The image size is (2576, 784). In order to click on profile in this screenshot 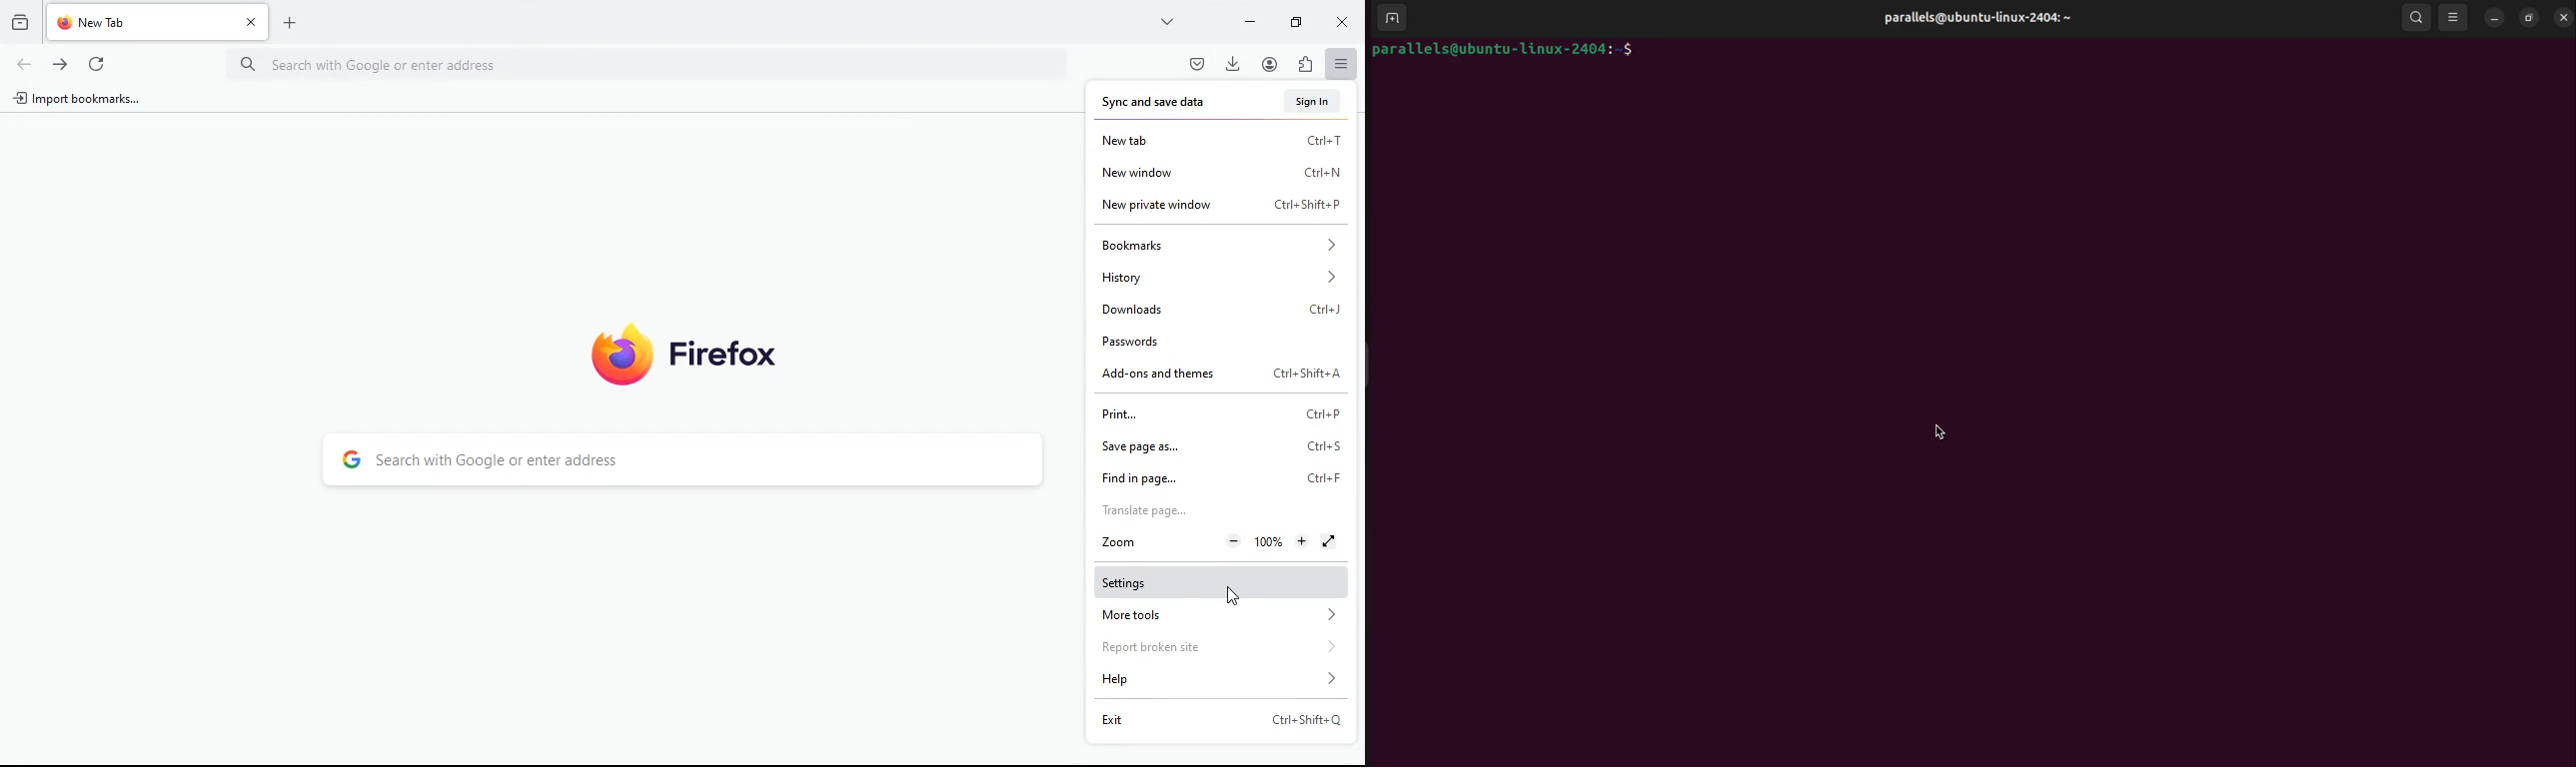, I will do `click(1274, 64)`.